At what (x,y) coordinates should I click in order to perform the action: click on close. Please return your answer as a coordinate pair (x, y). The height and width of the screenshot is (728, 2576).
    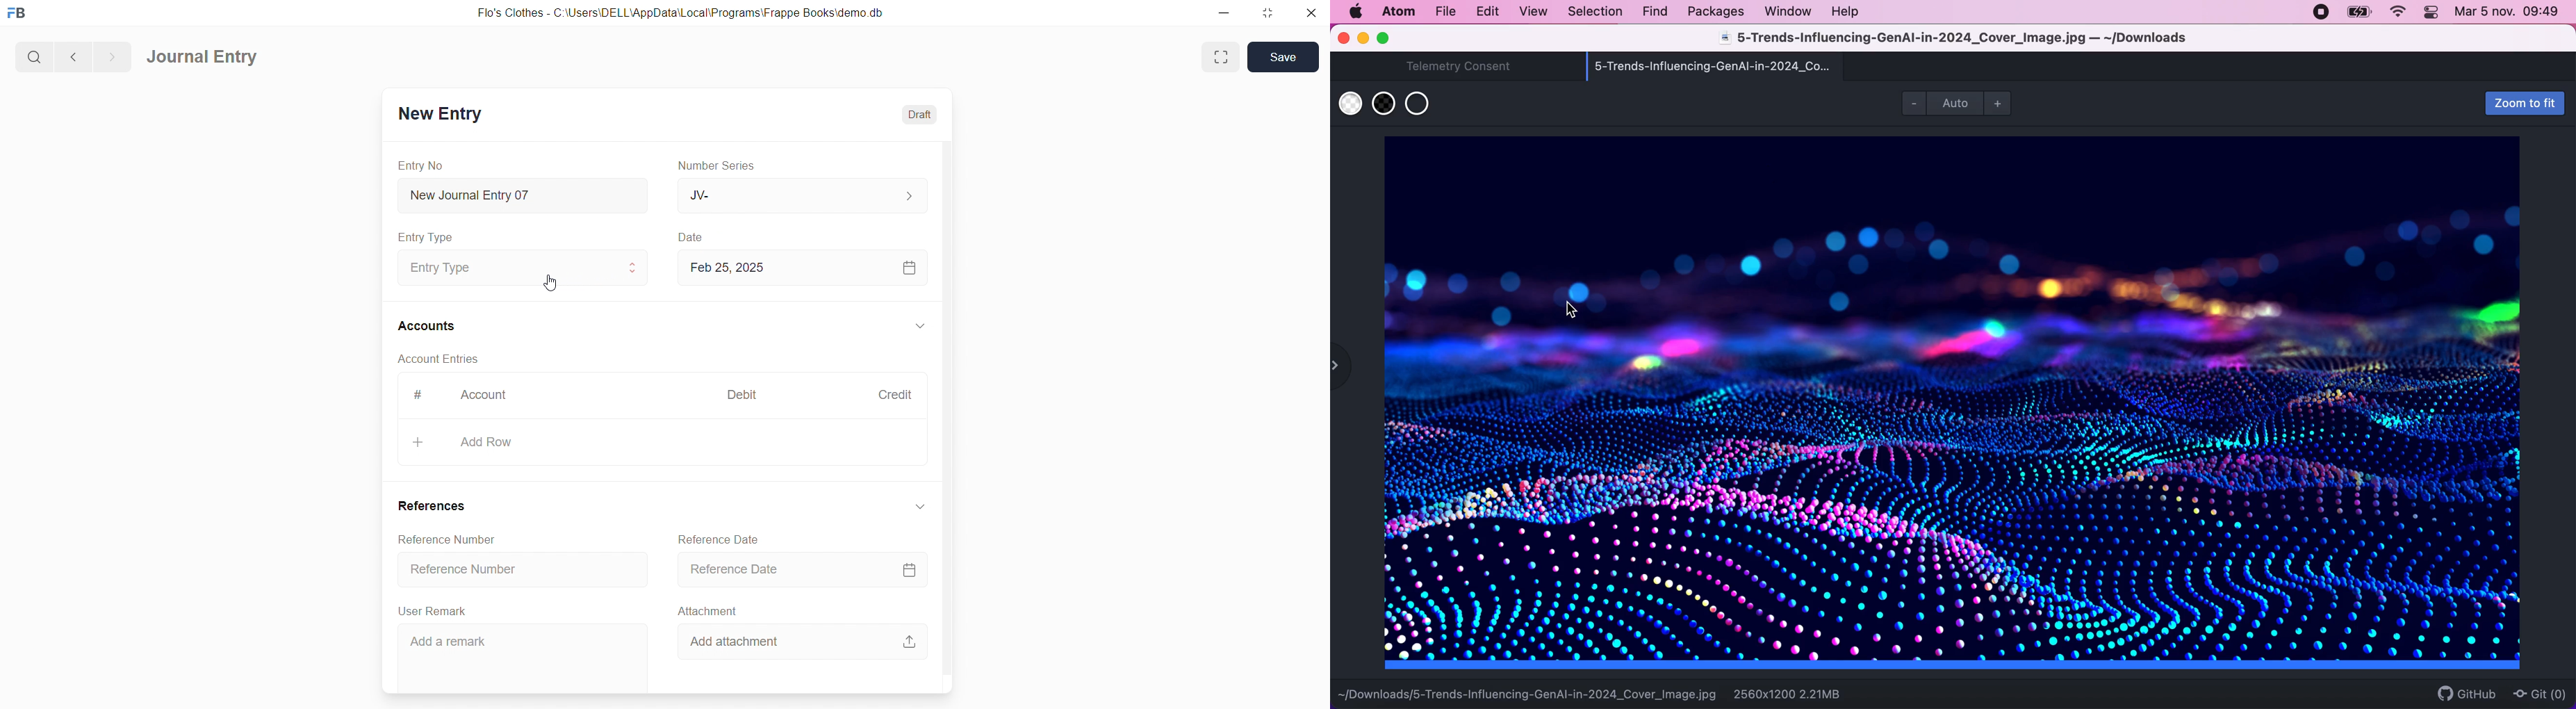
    Looking at the image, I should click on (1343, 39).